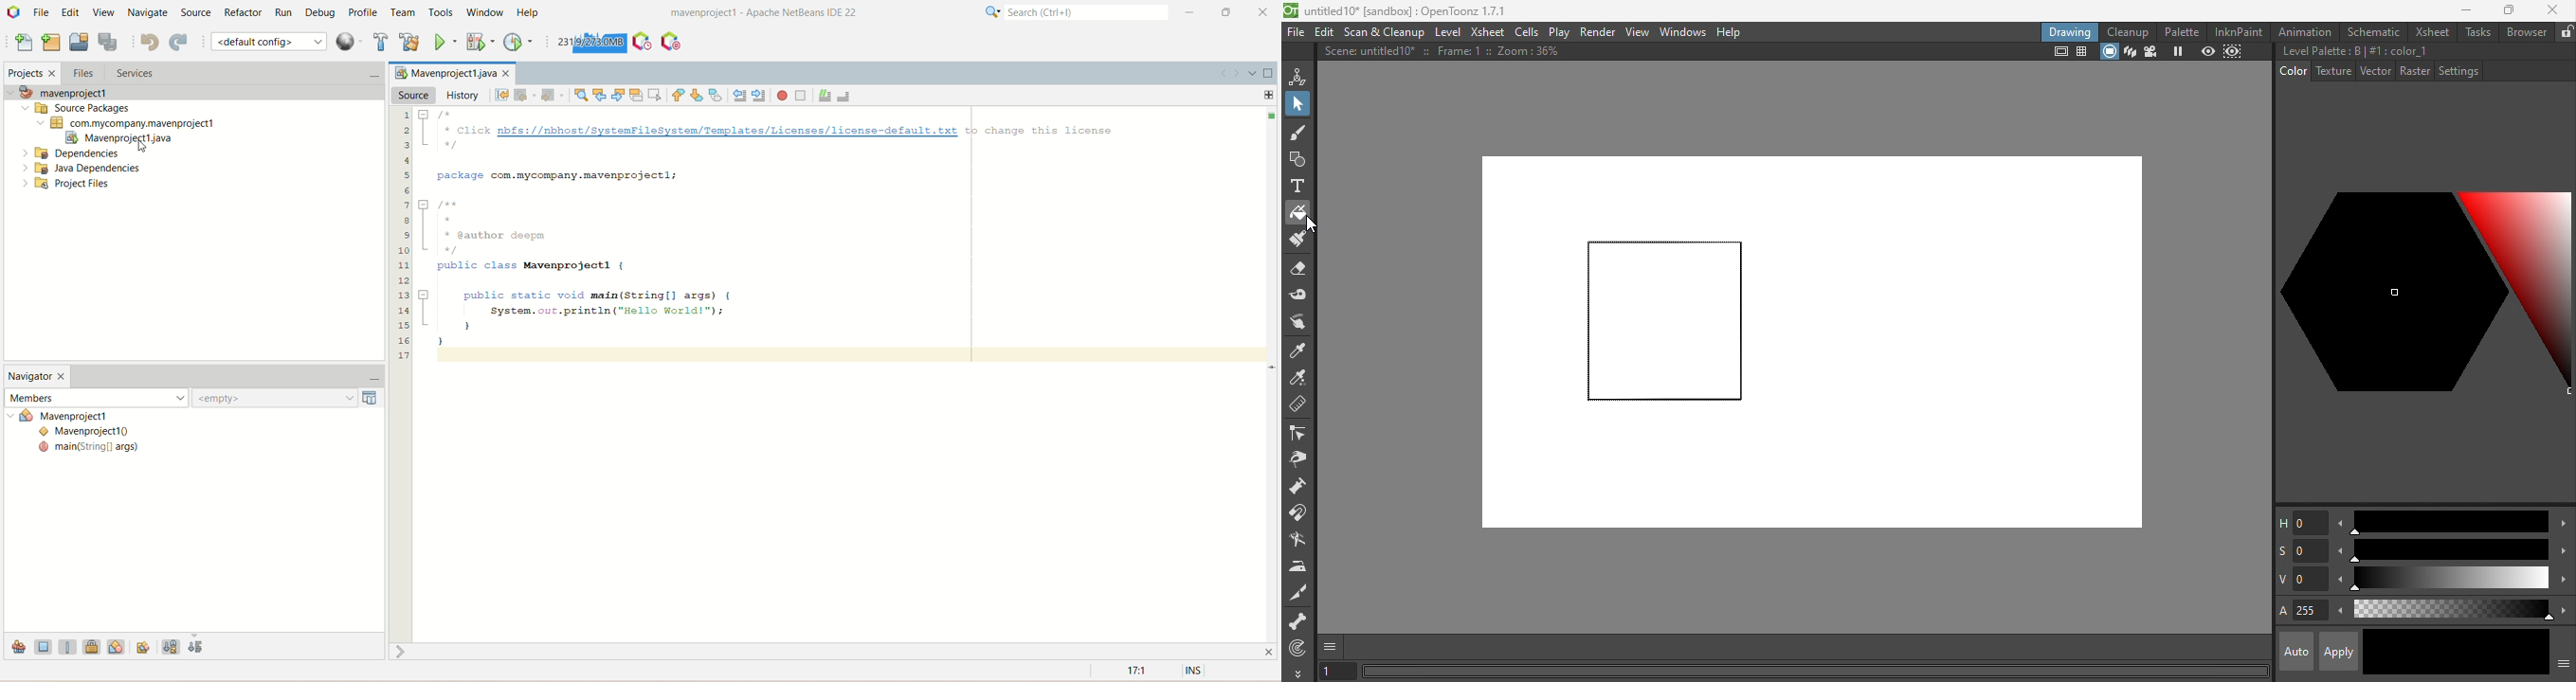 The height and width of the screenshot is (700, 2576). I want to click on search (ctrl+E), so click(1070, 13).